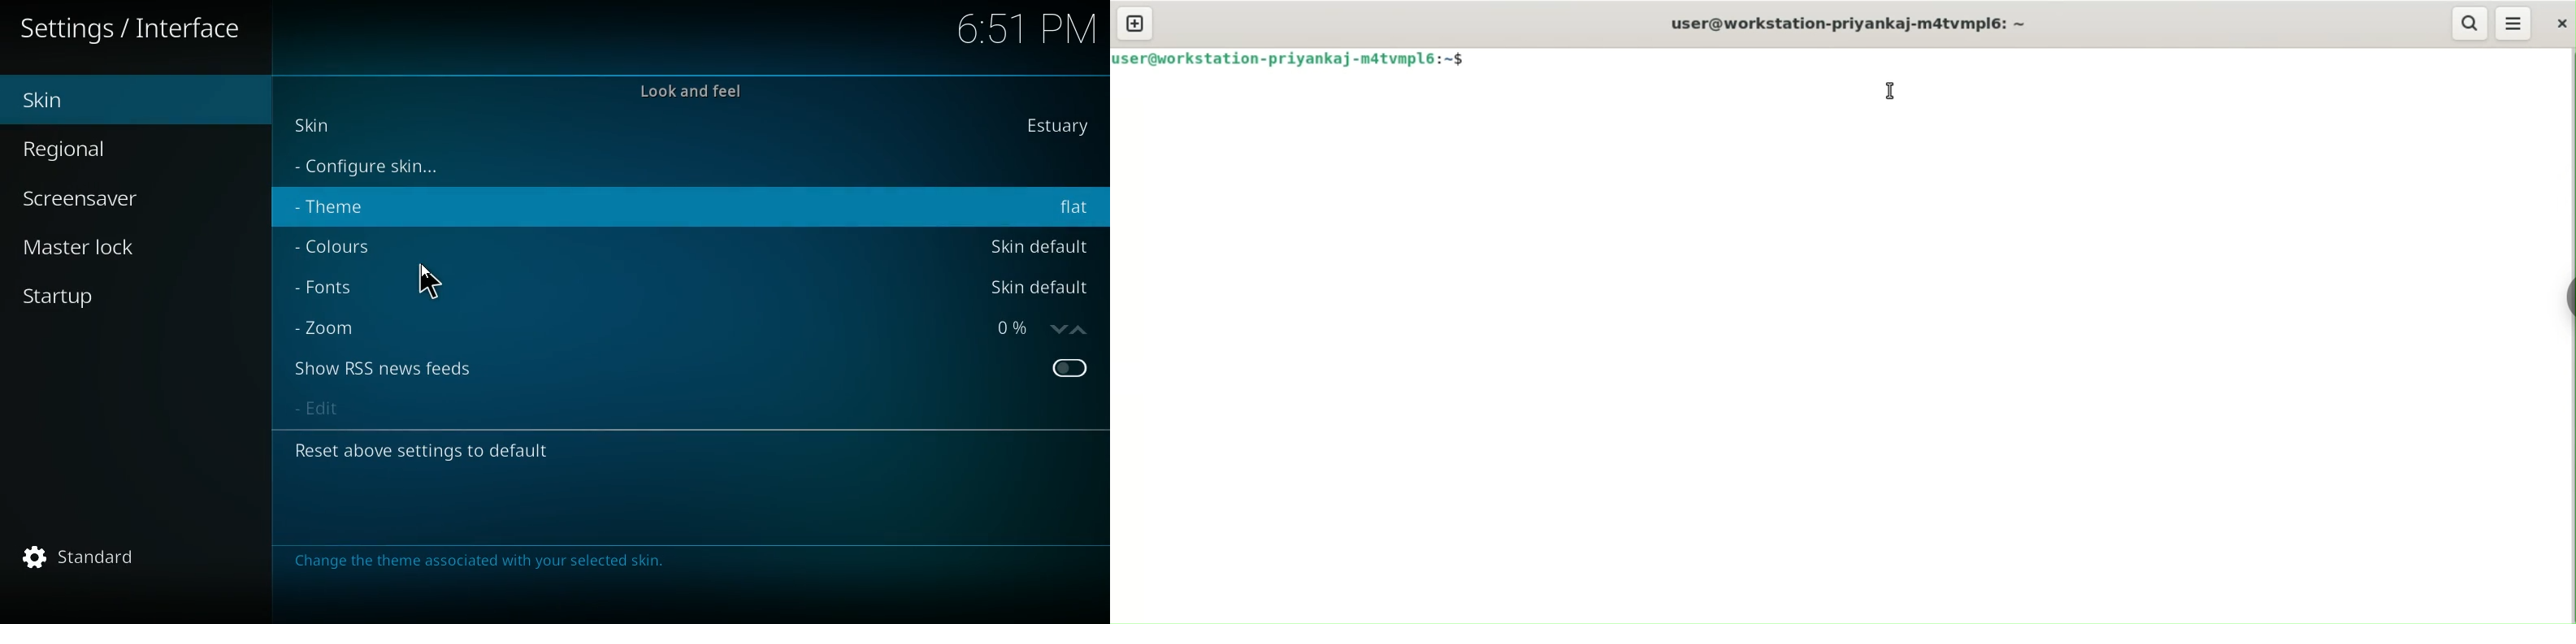  I want to click on Master Lock, so click(86, 245).